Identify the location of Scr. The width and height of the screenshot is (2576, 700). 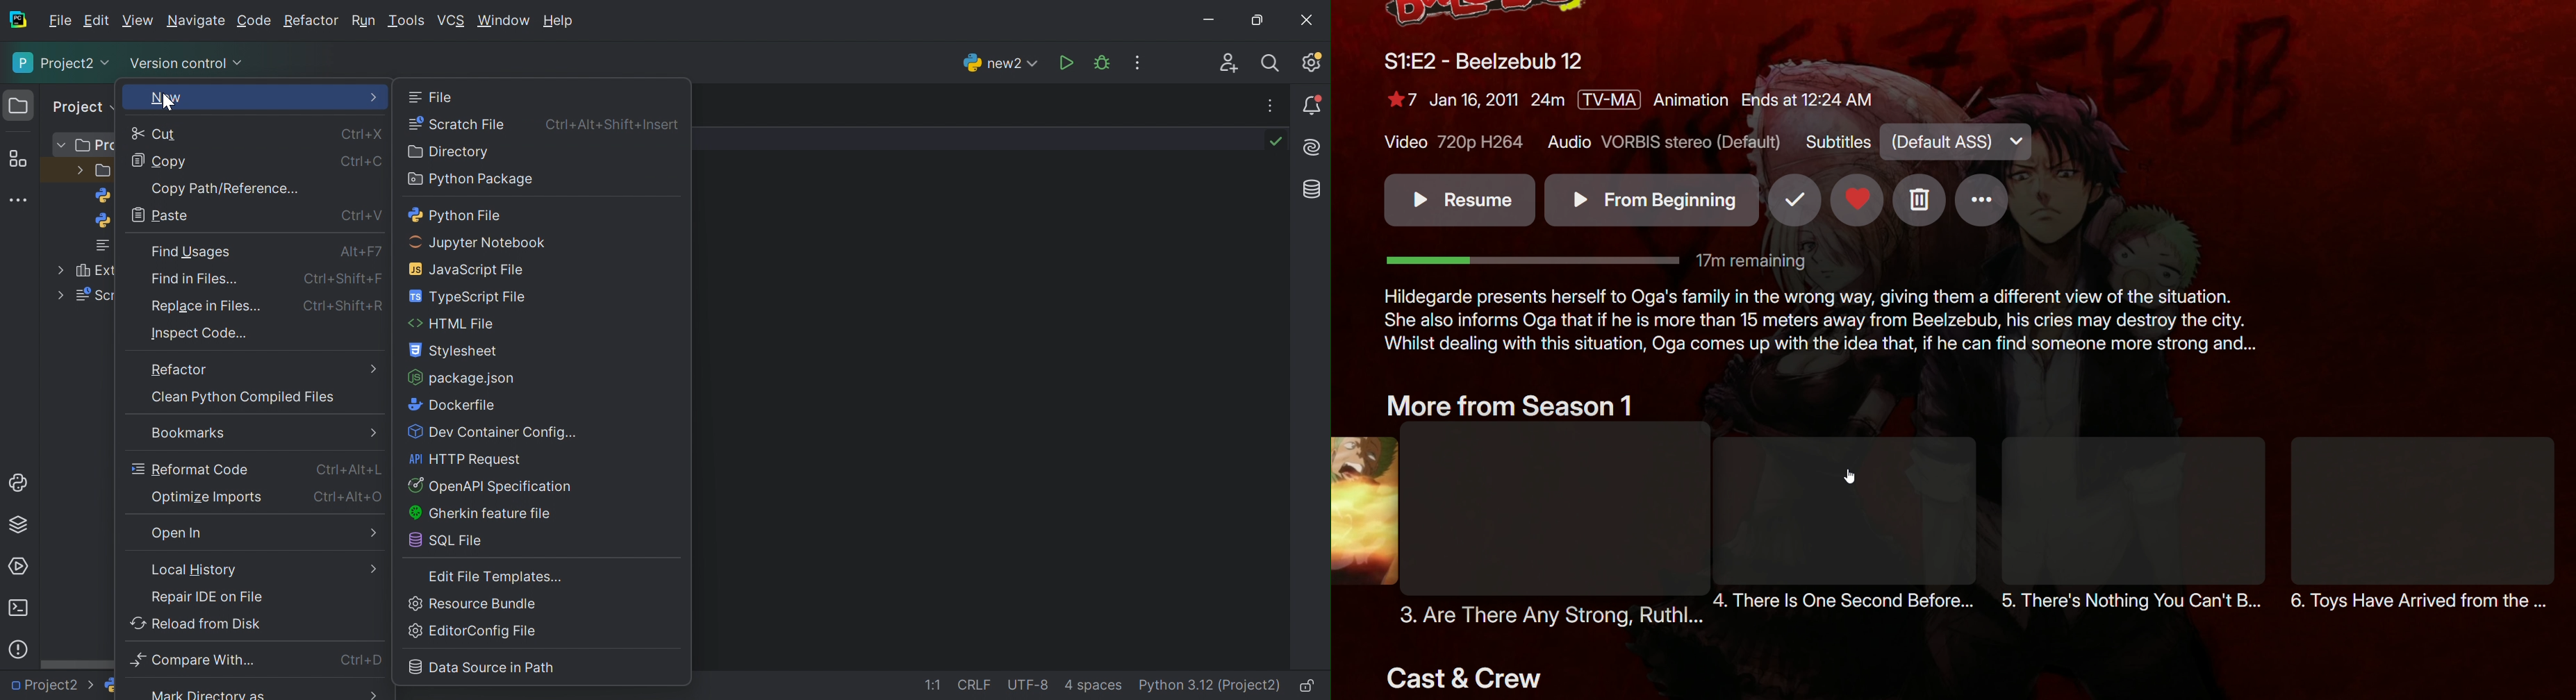
(96, 296).